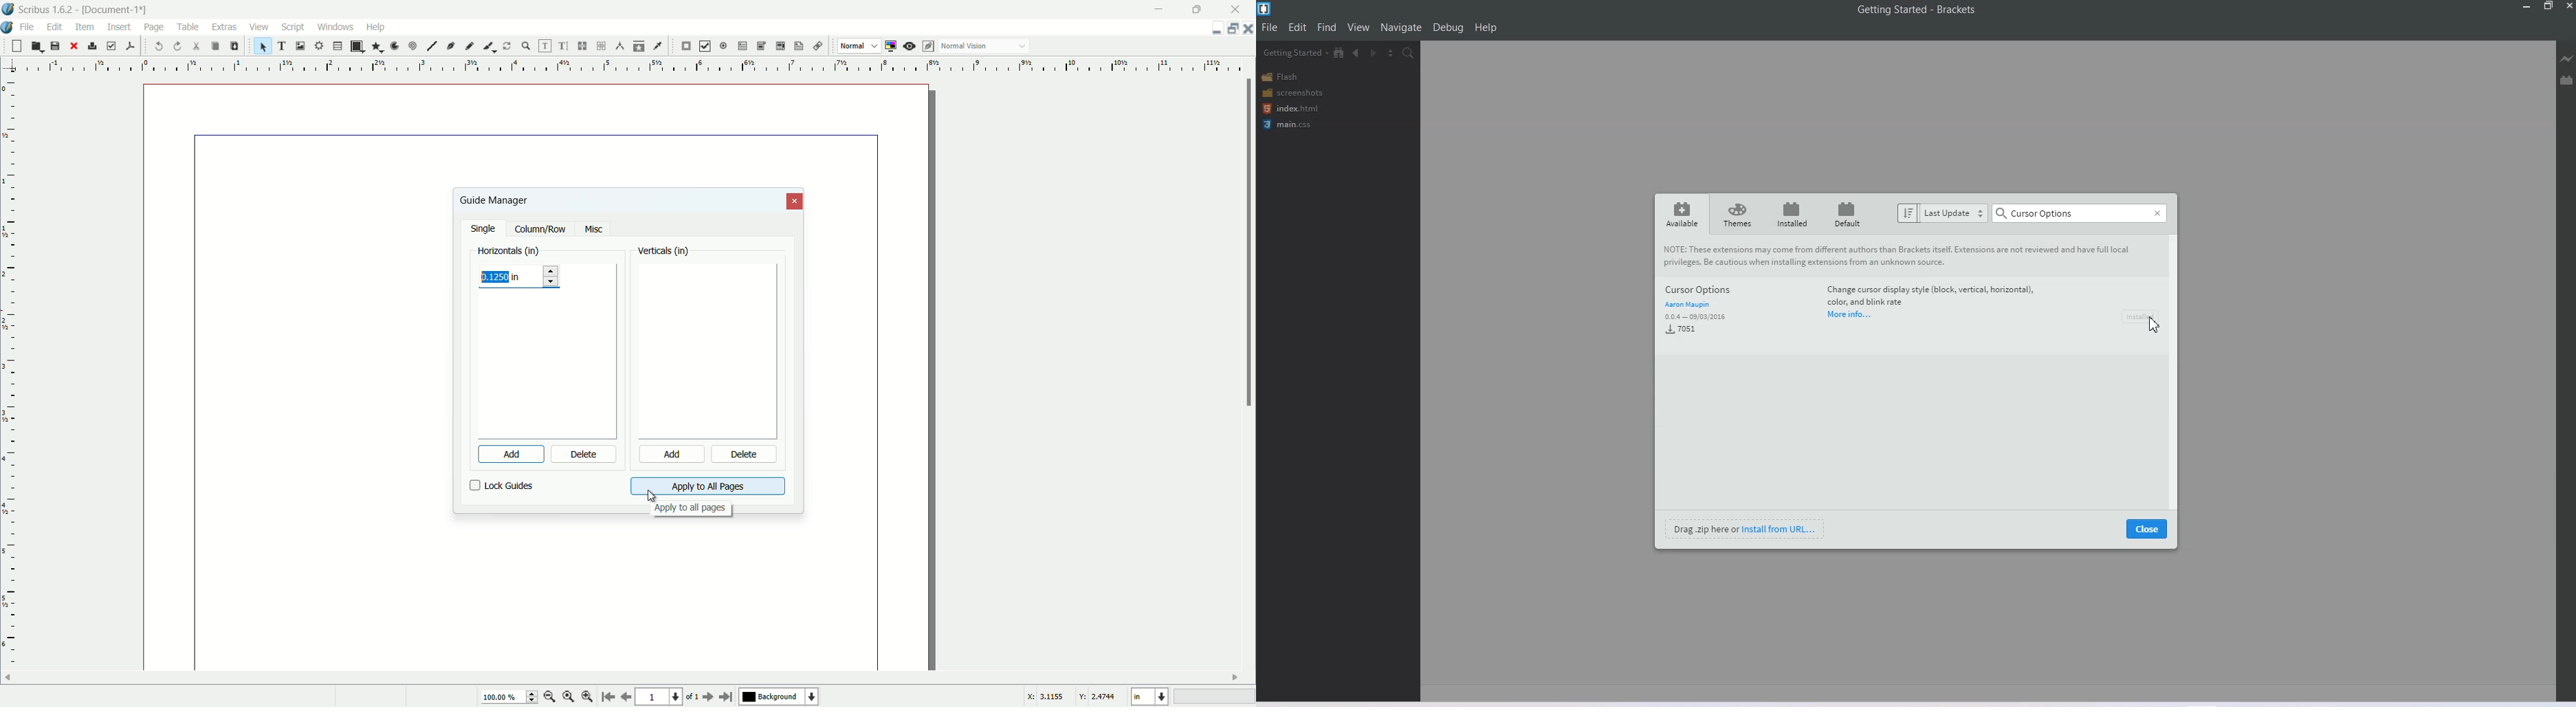  What do you see at coordinates (188, 26) in the screenshot?
I see `table menu` at bounding box center [188, 26].